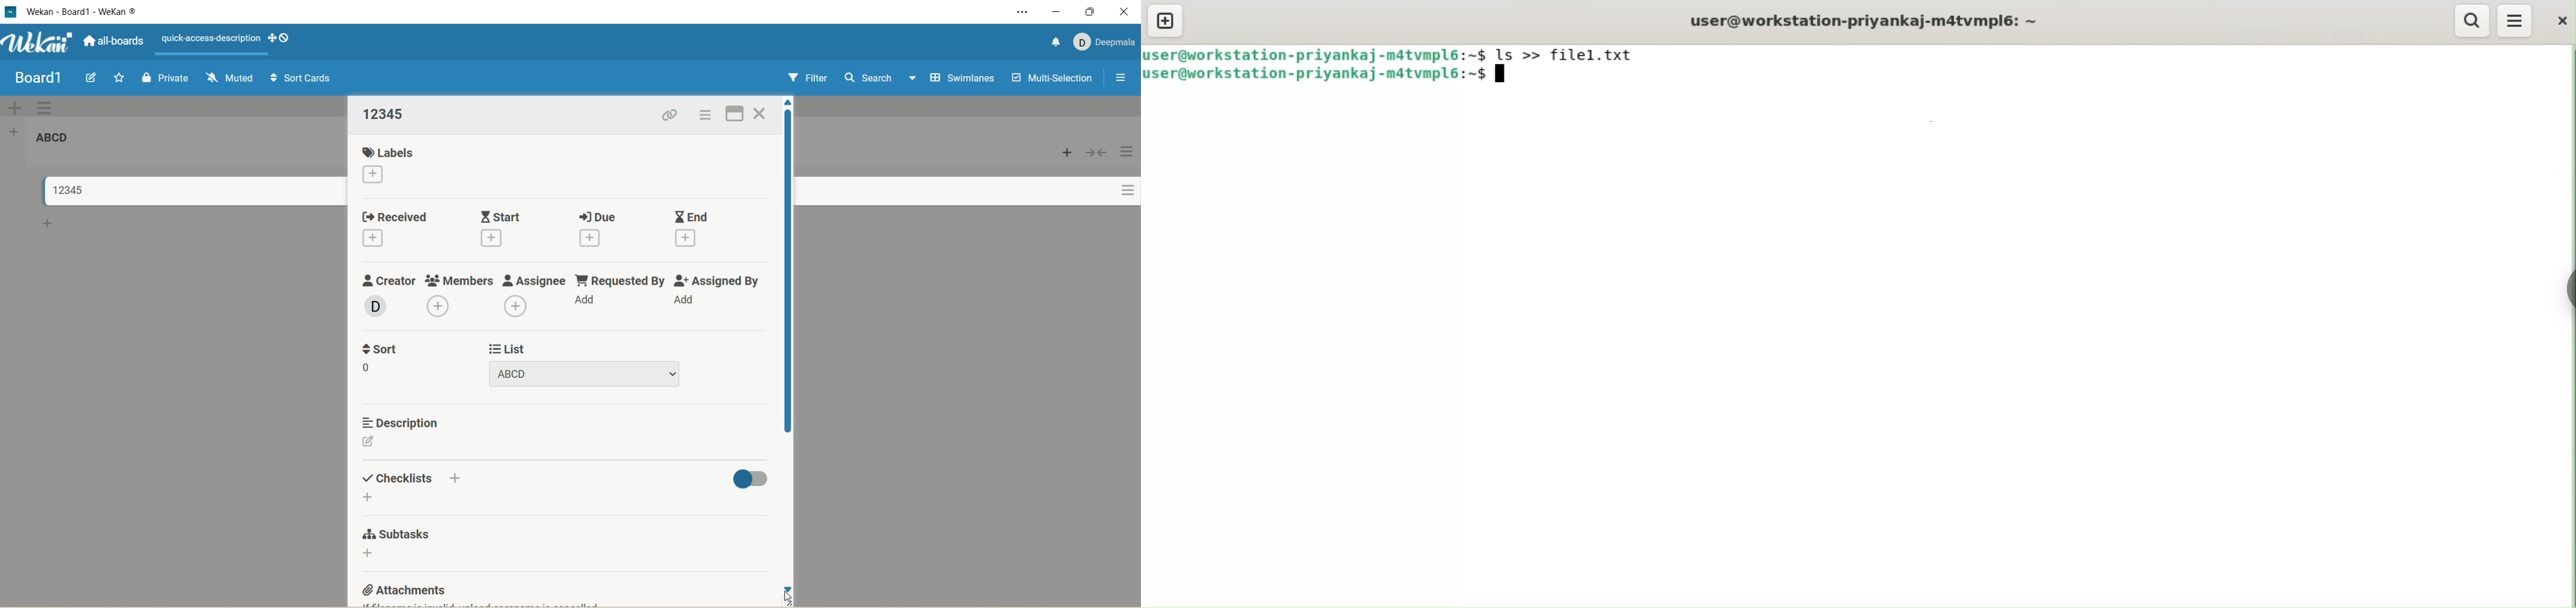 Image resolution: width=2576 pixels, height=616 pixels. Describe the element at coordinates (670, 116) in the screenshot. I see `copy card link to clipboard` at that location.